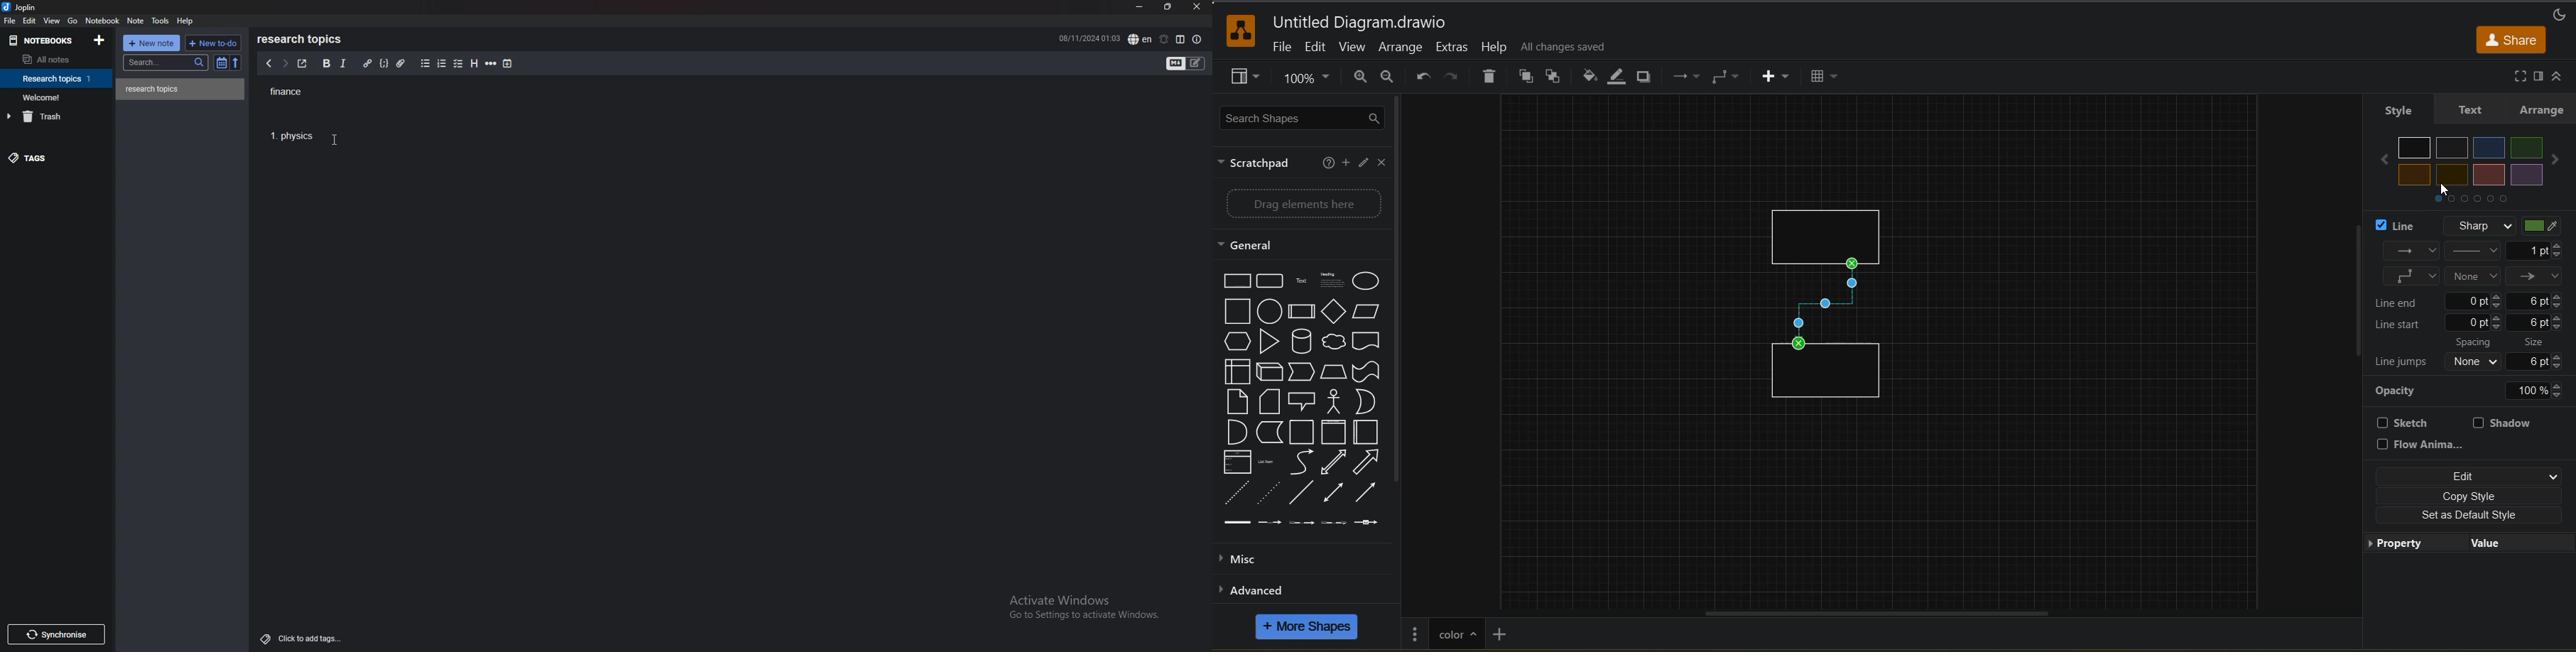 This screenshot has width=2576, height=672. Describe the element at coordinates (1684, 78) in the screenshot. I see `waypoints` at that location.